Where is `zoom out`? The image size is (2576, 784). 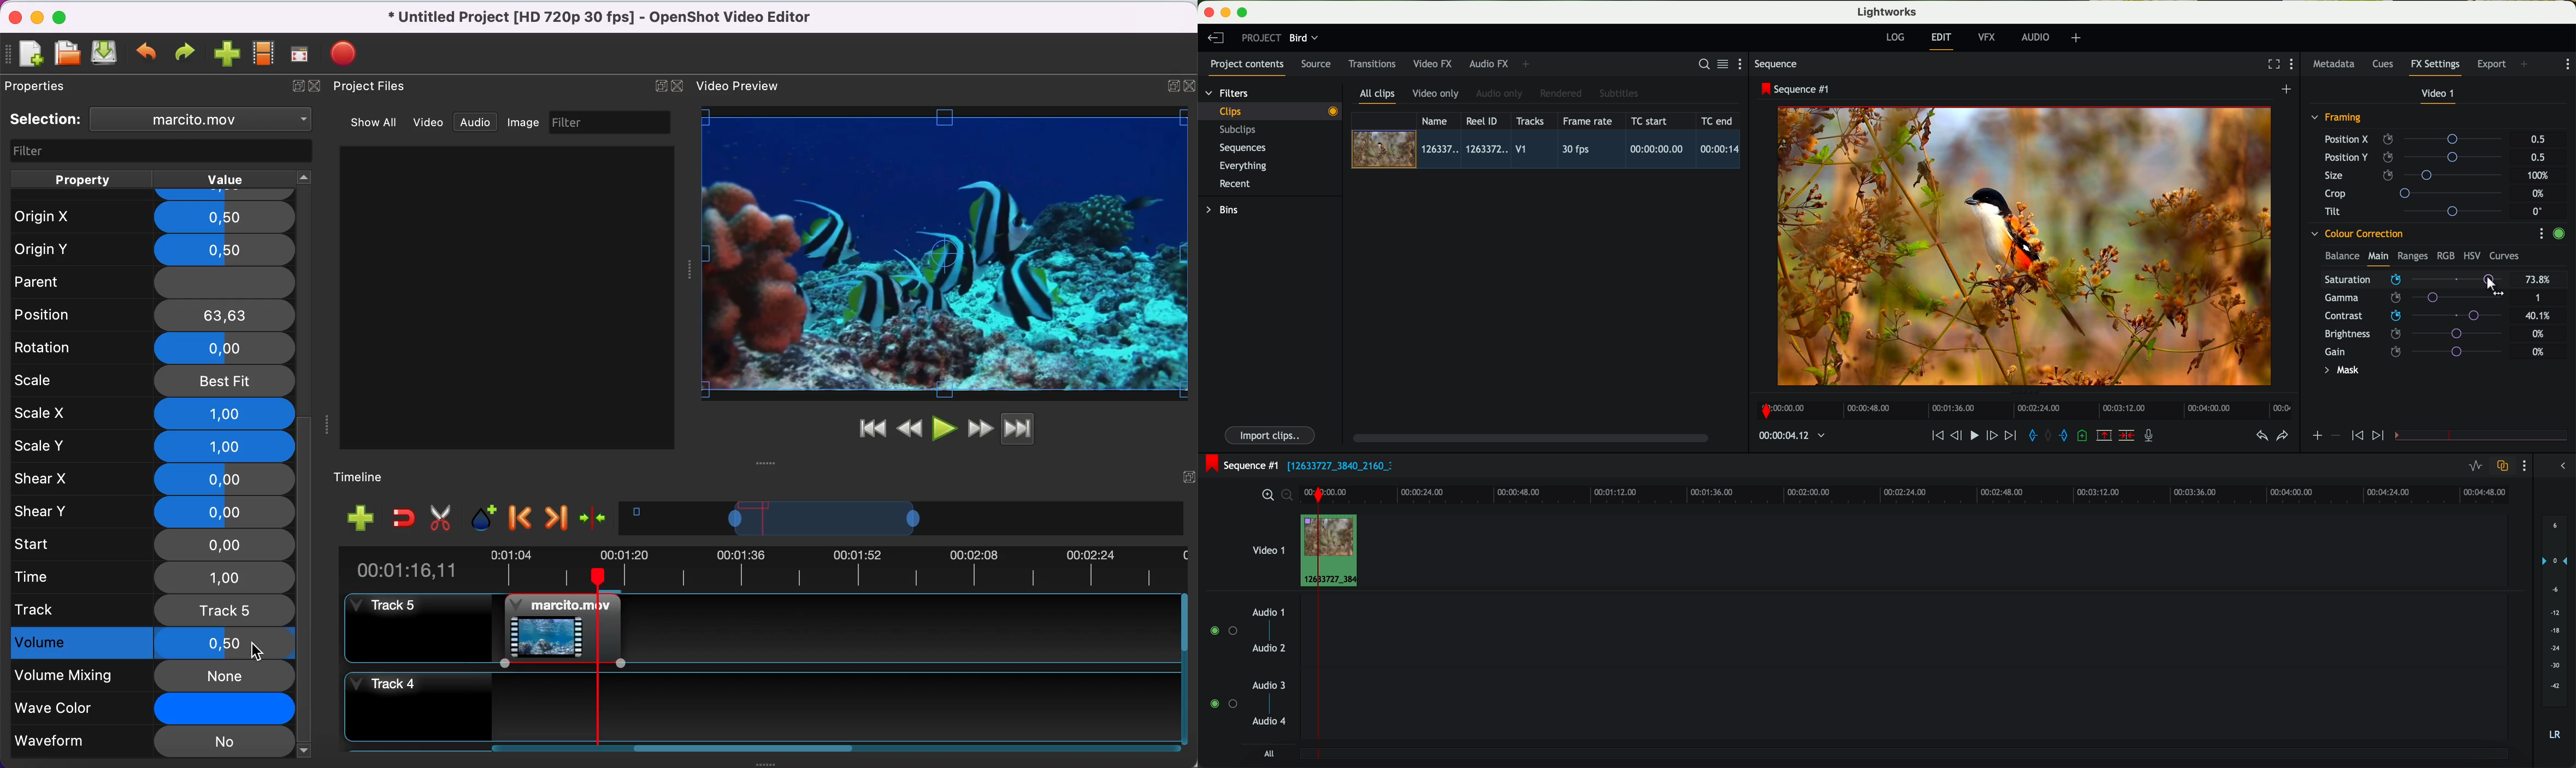
zoom out is located at coordinates (1288, 497).